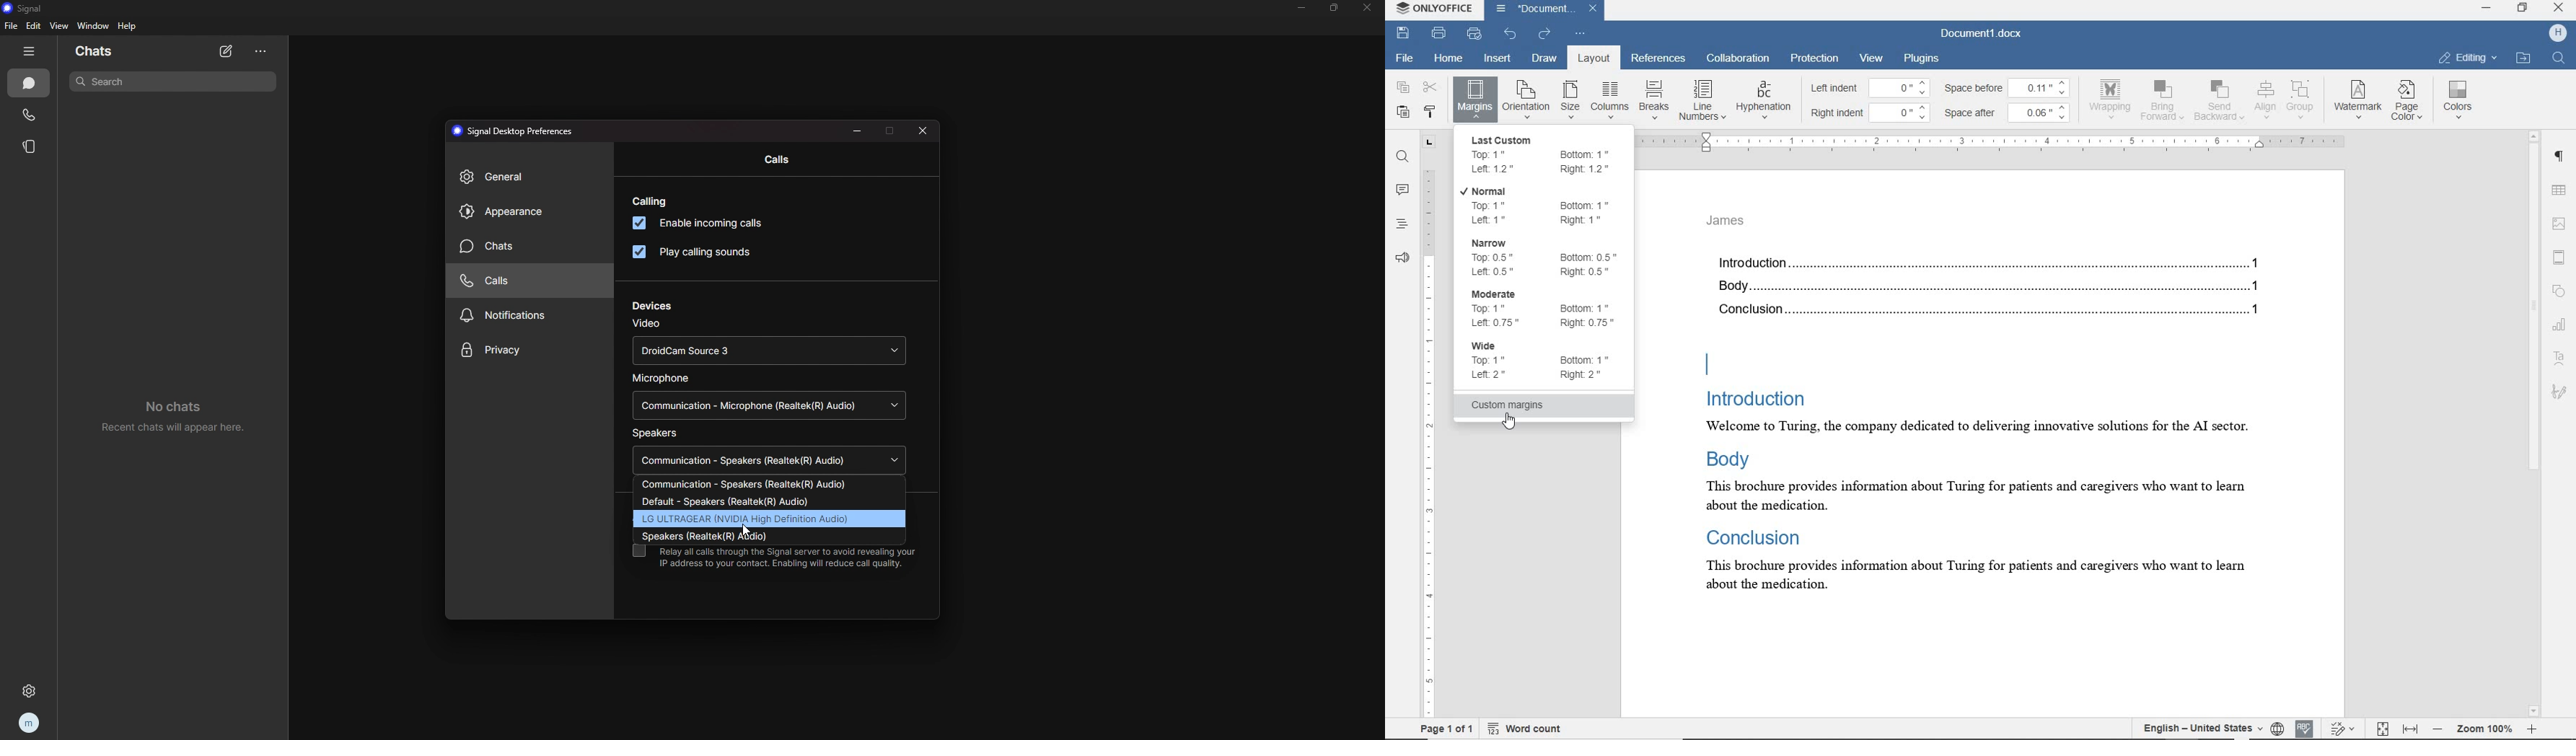 Image resolution: width=2576 pixels, height=756 pixels. What do you see at coordinates (2559, 361) in the screenshot?
I see `text art` at bounding box center [2559, 361].